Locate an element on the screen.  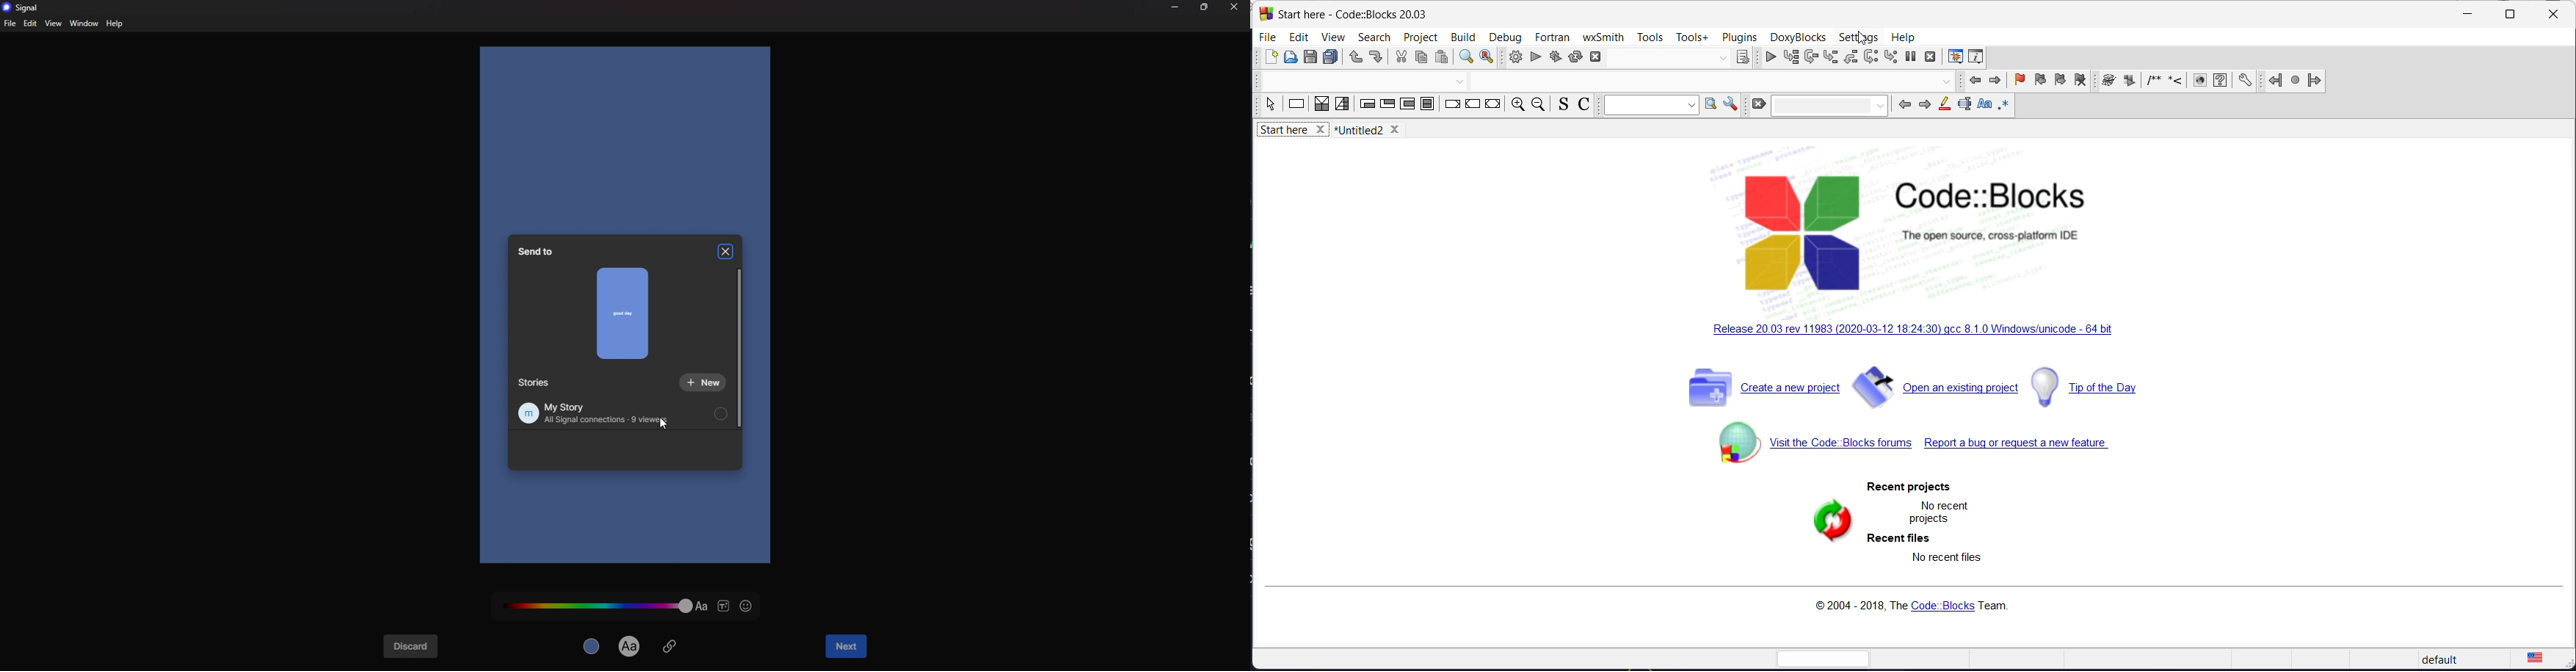
abort is located at coordinates (1600, 56).